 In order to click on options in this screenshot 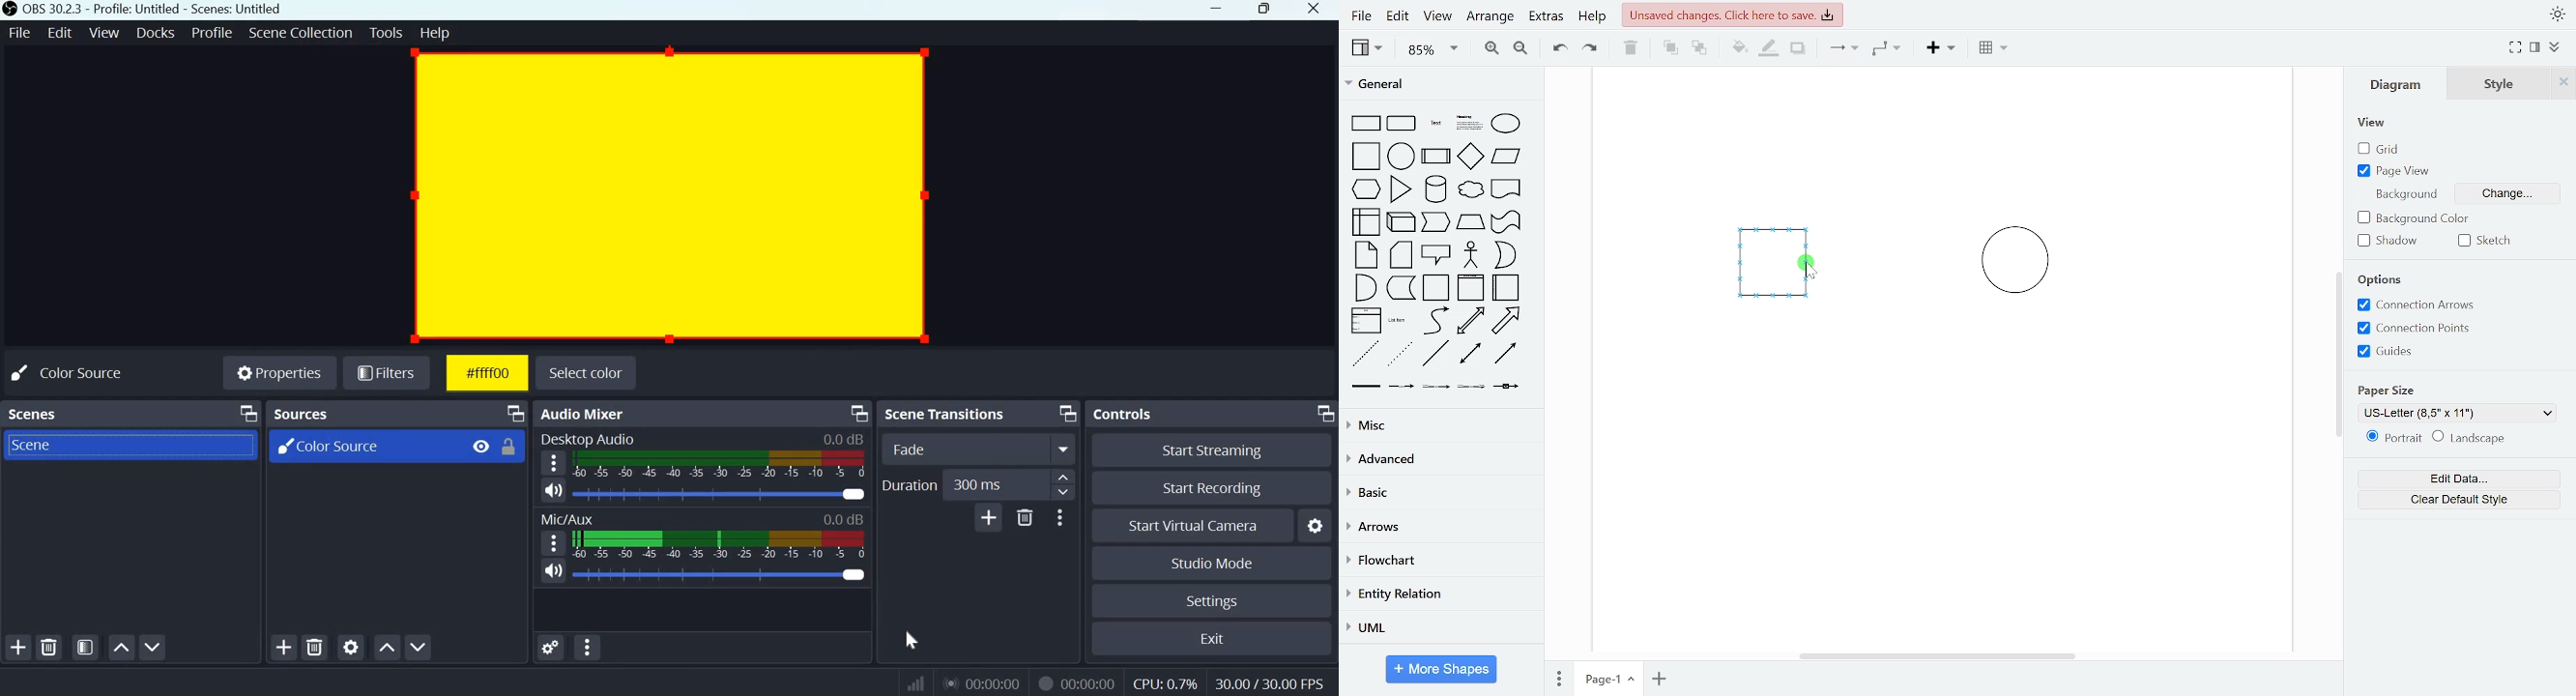, I will do `click(2386, 280)`.